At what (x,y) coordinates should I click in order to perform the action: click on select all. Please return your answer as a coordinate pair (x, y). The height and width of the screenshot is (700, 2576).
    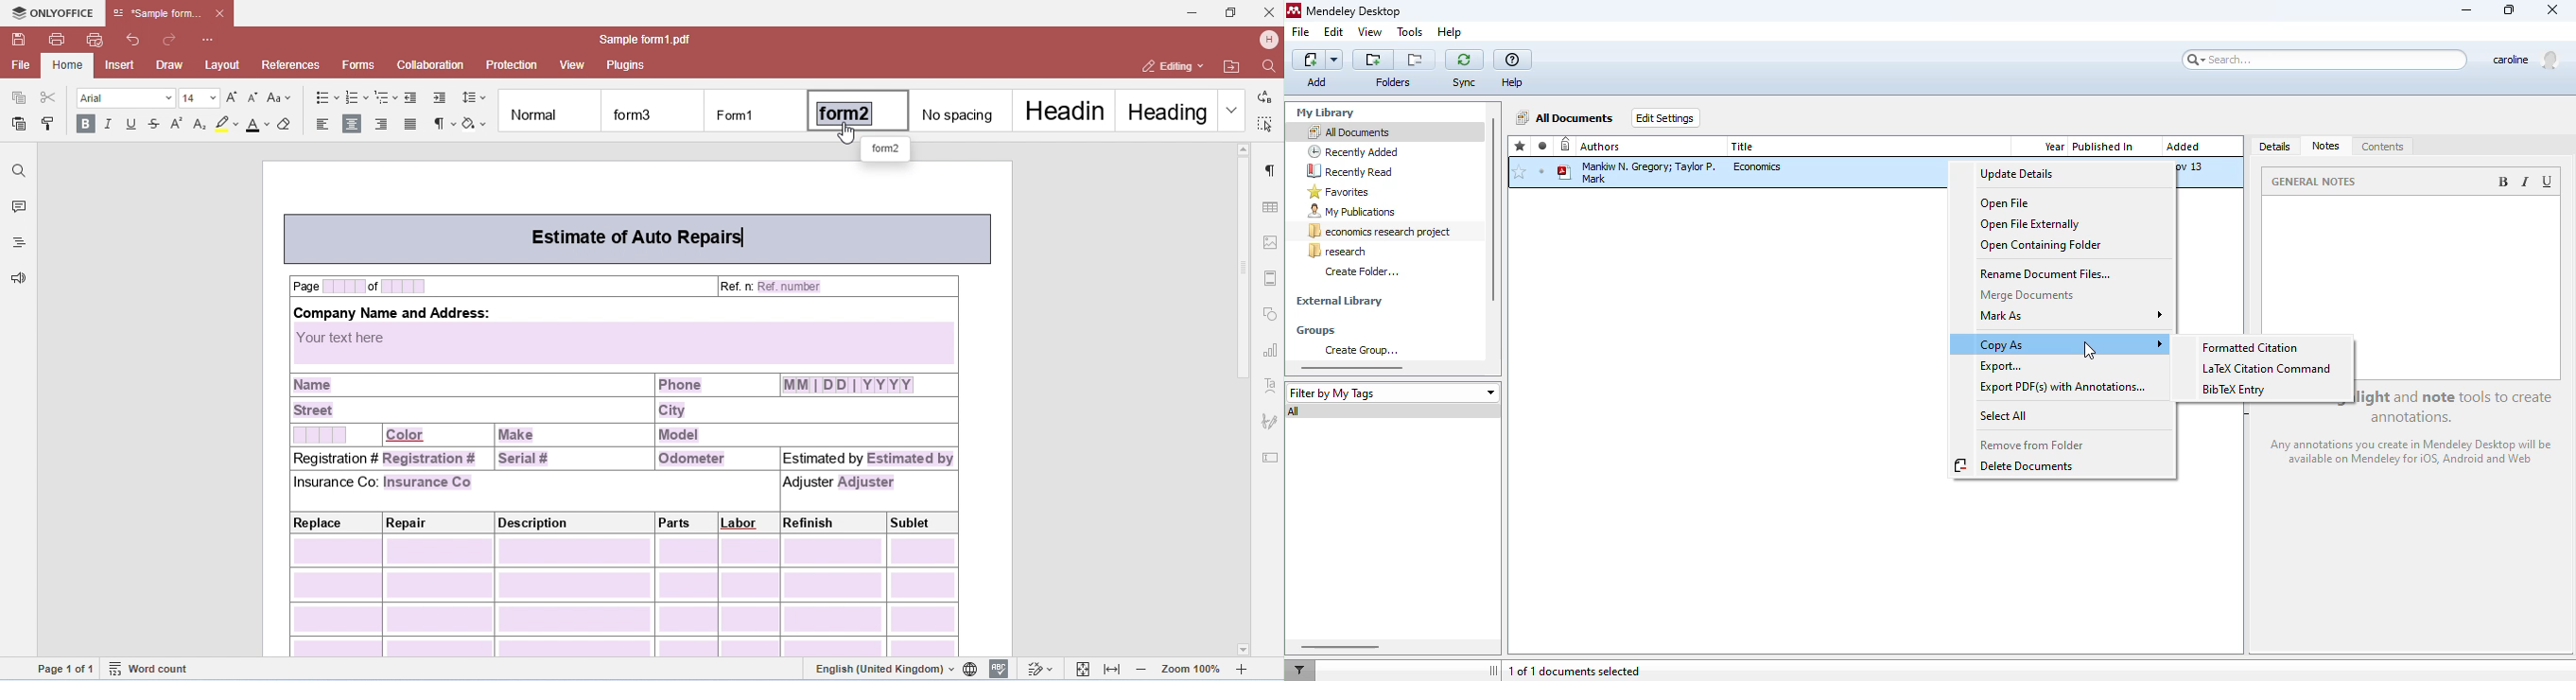
    Looking at the image, I should click on (2006, 415).